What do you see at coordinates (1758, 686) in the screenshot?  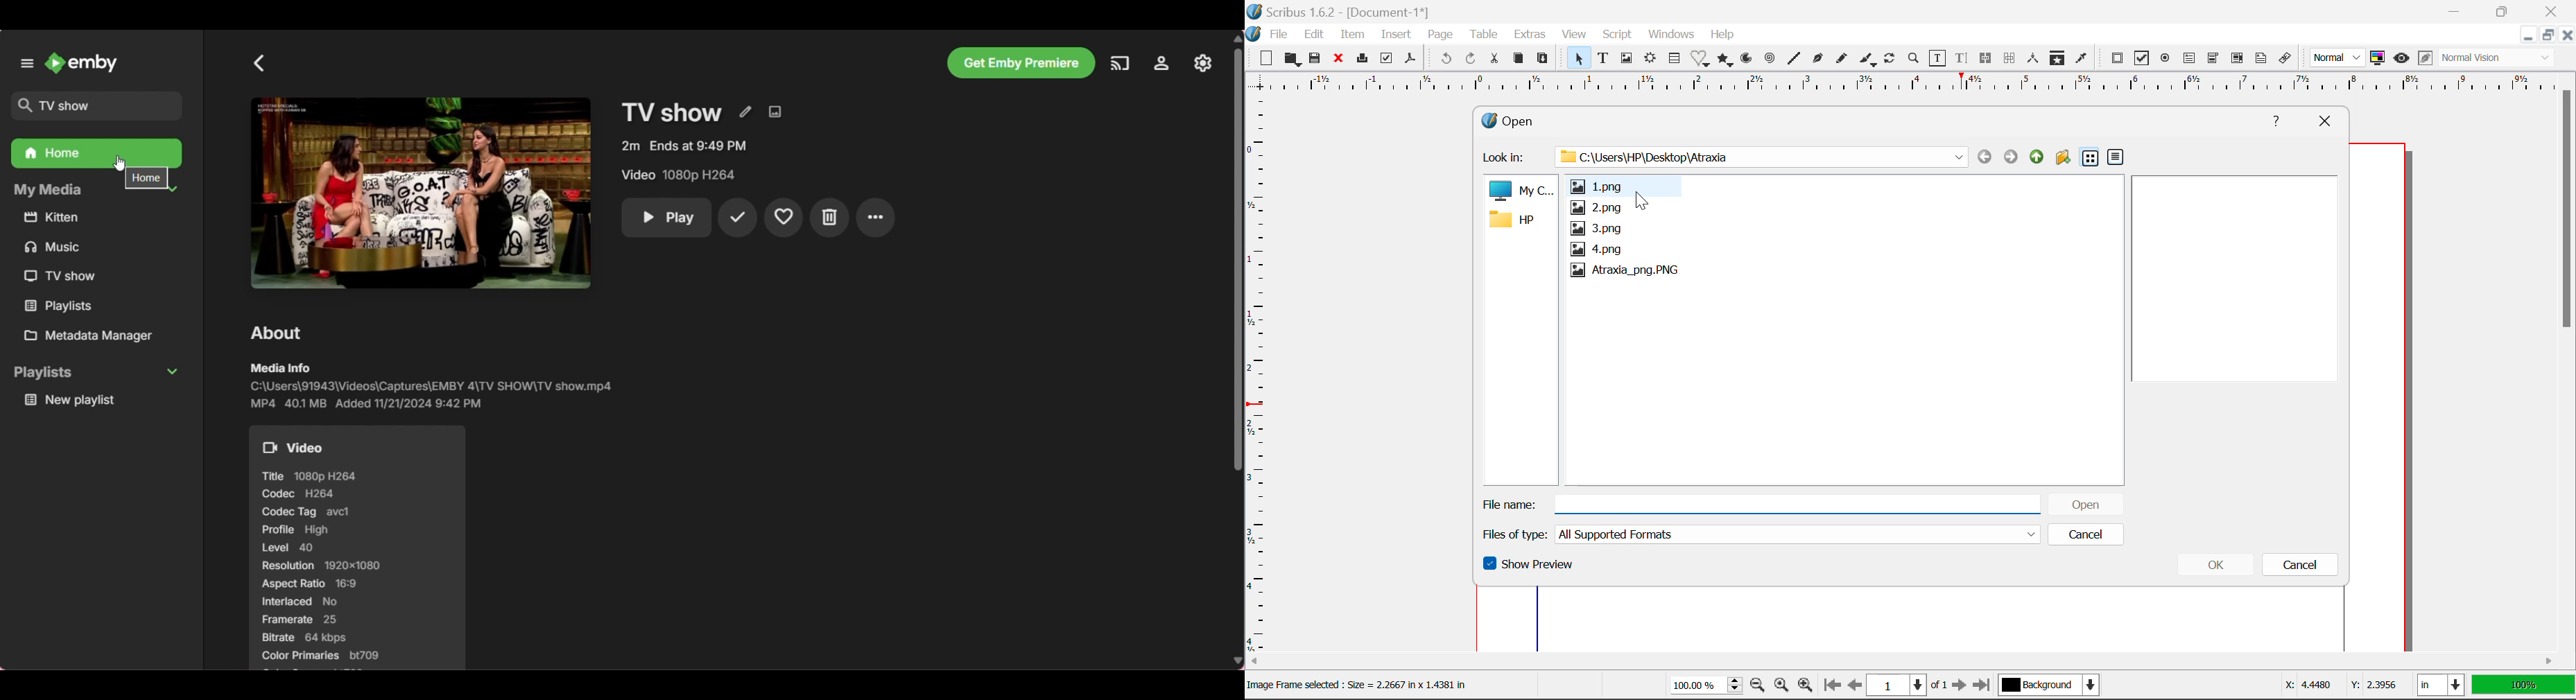 I see `Zoom Out` at bounding box center [1758, 686].